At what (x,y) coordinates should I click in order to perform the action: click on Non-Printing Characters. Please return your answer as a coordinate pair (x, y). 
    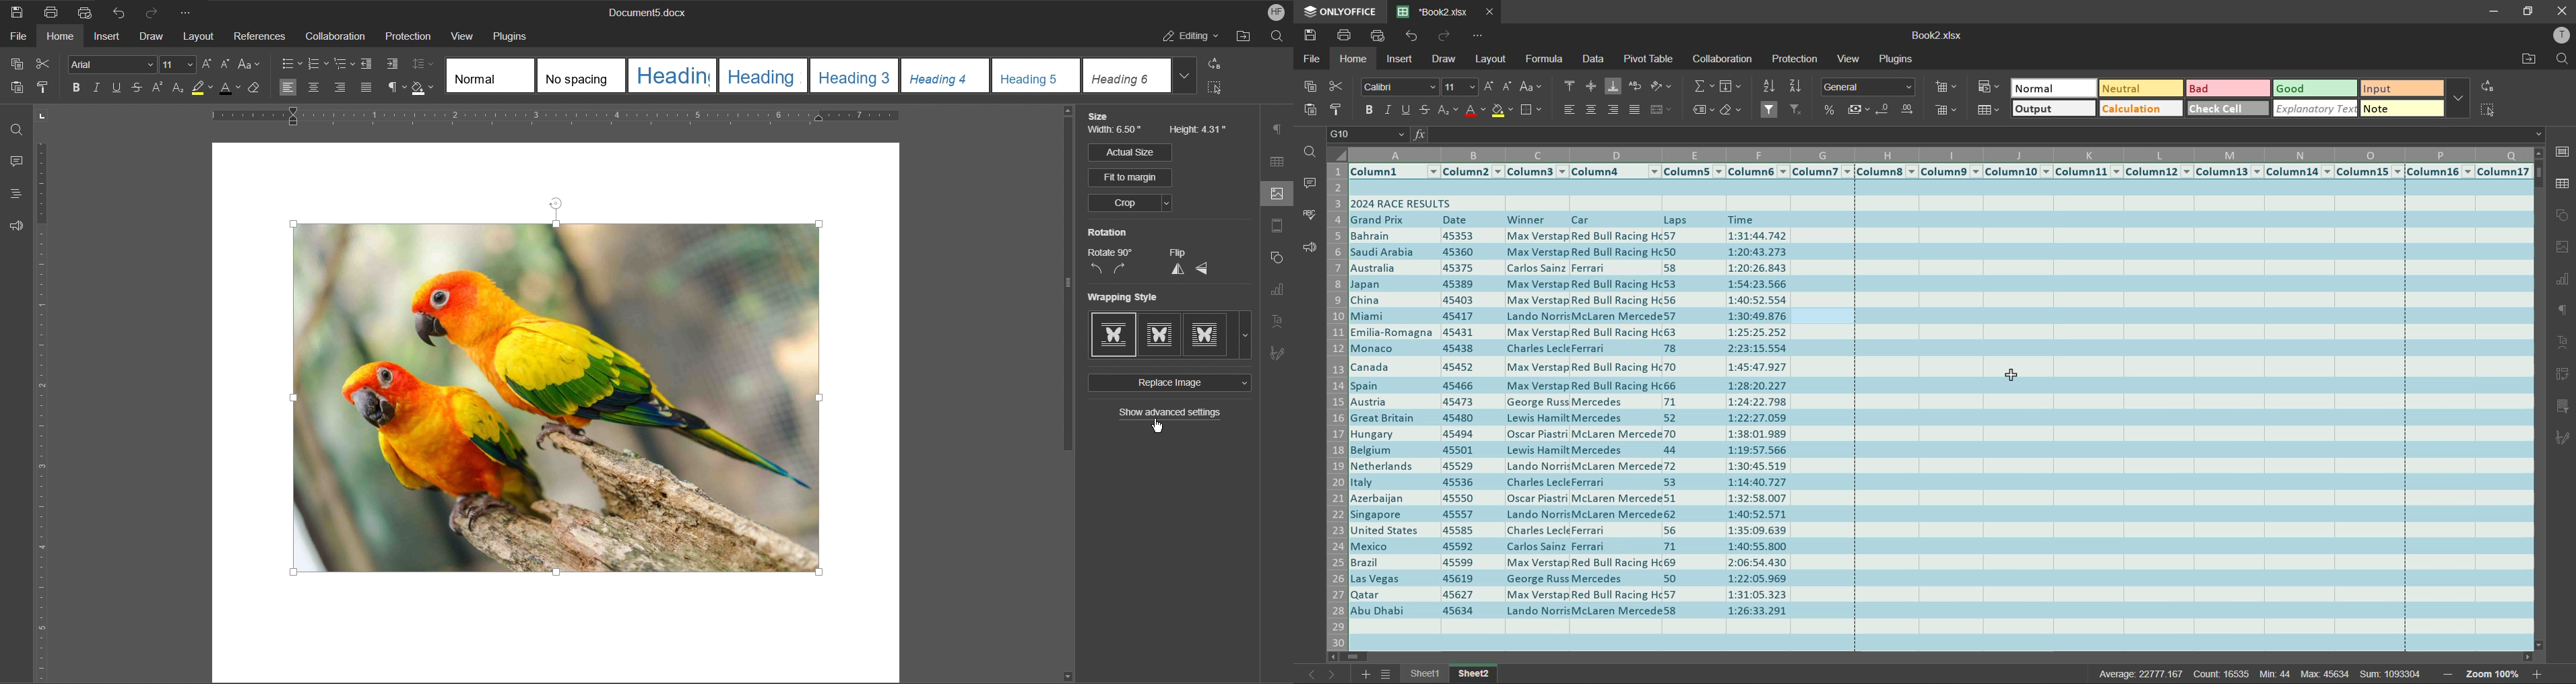
    Looking at the image, I should click on (391, 88).